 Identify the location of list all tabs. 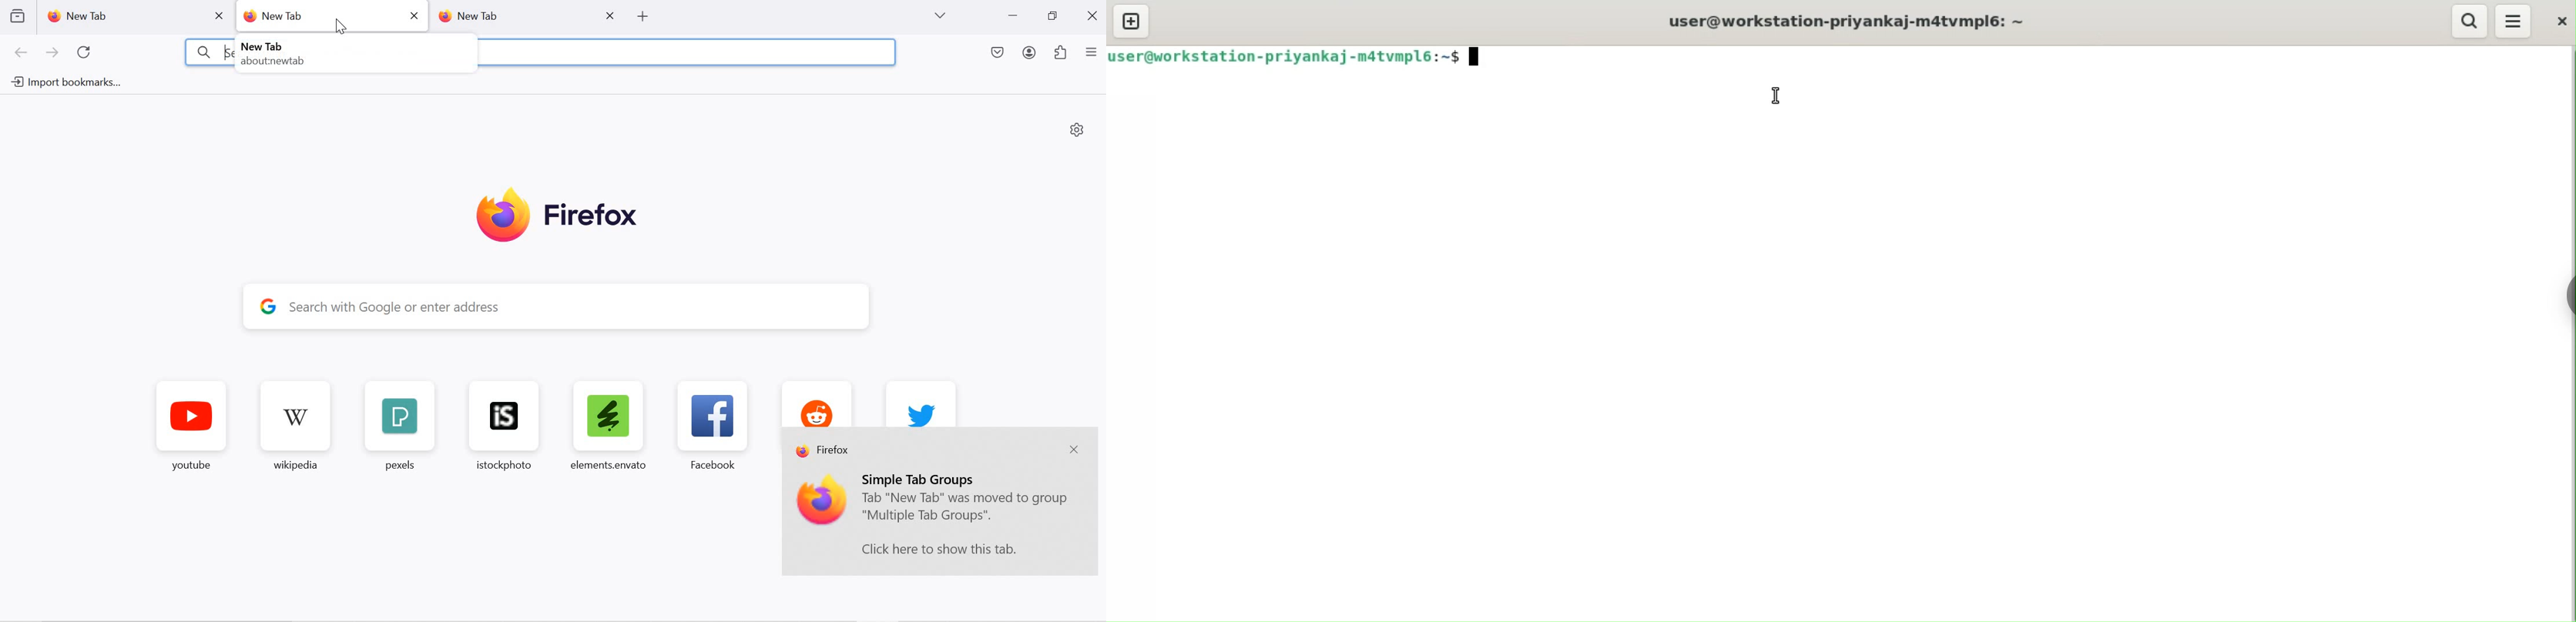
(940, 16).